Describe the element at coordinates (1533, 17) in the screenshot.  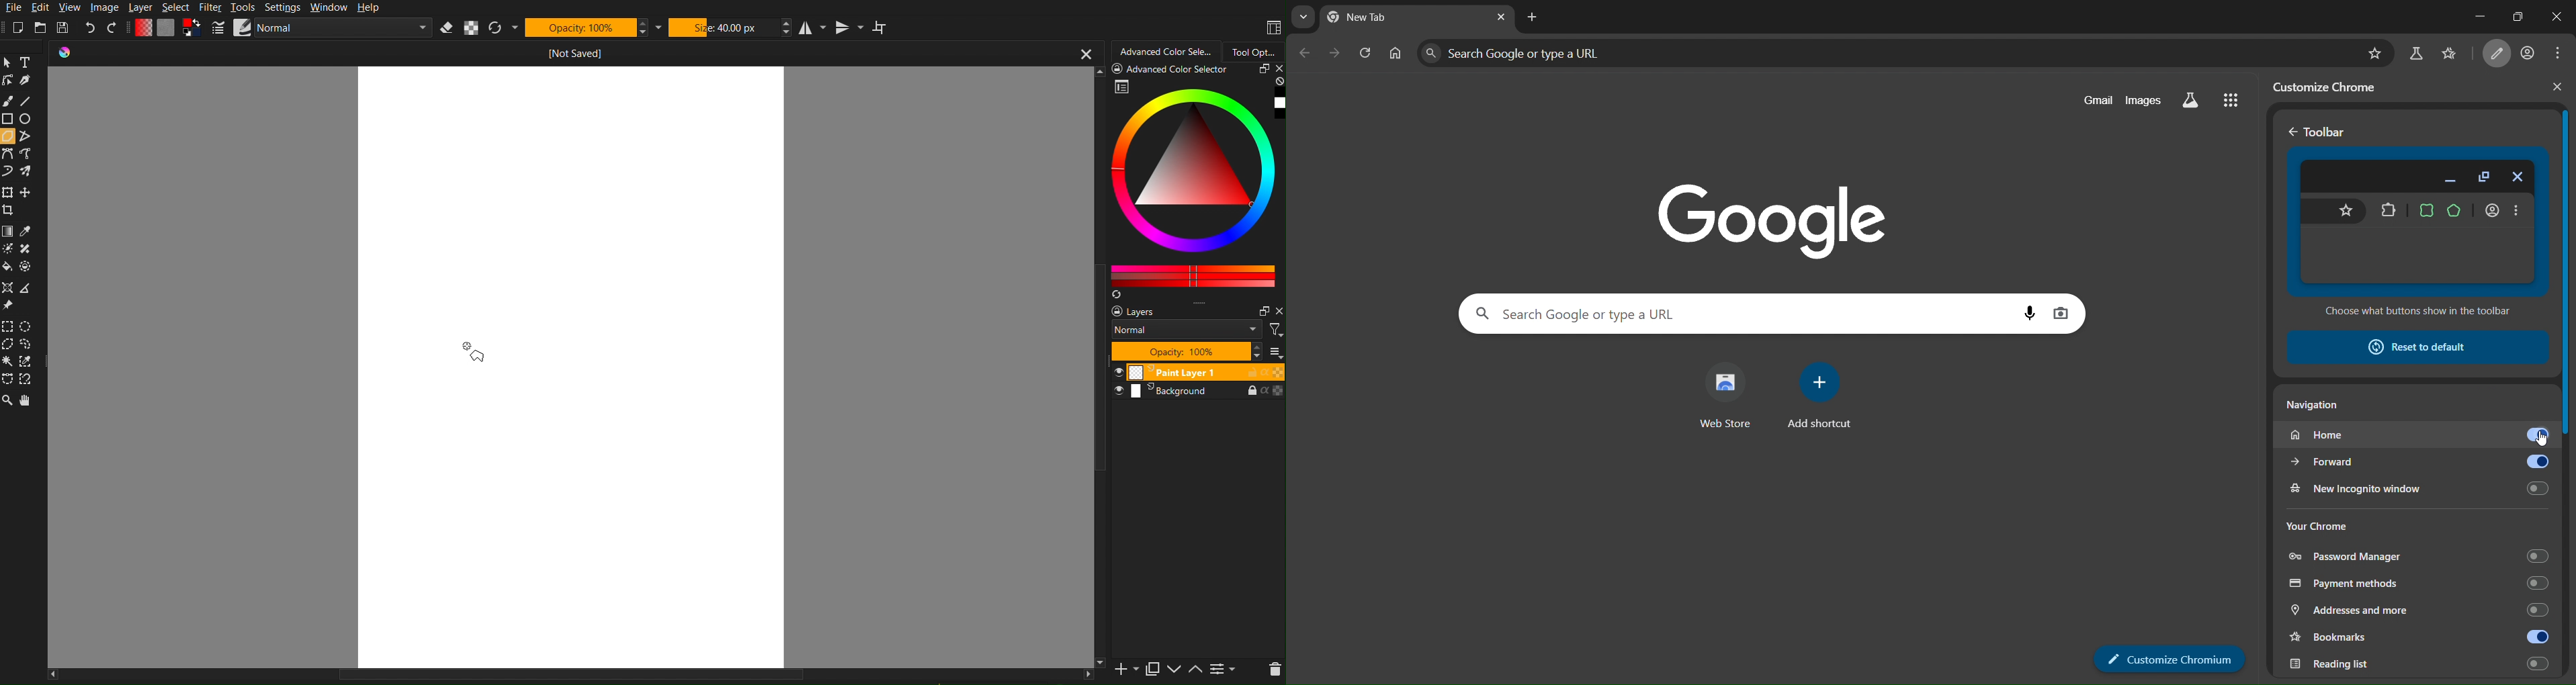
I see `new tab` at that location.